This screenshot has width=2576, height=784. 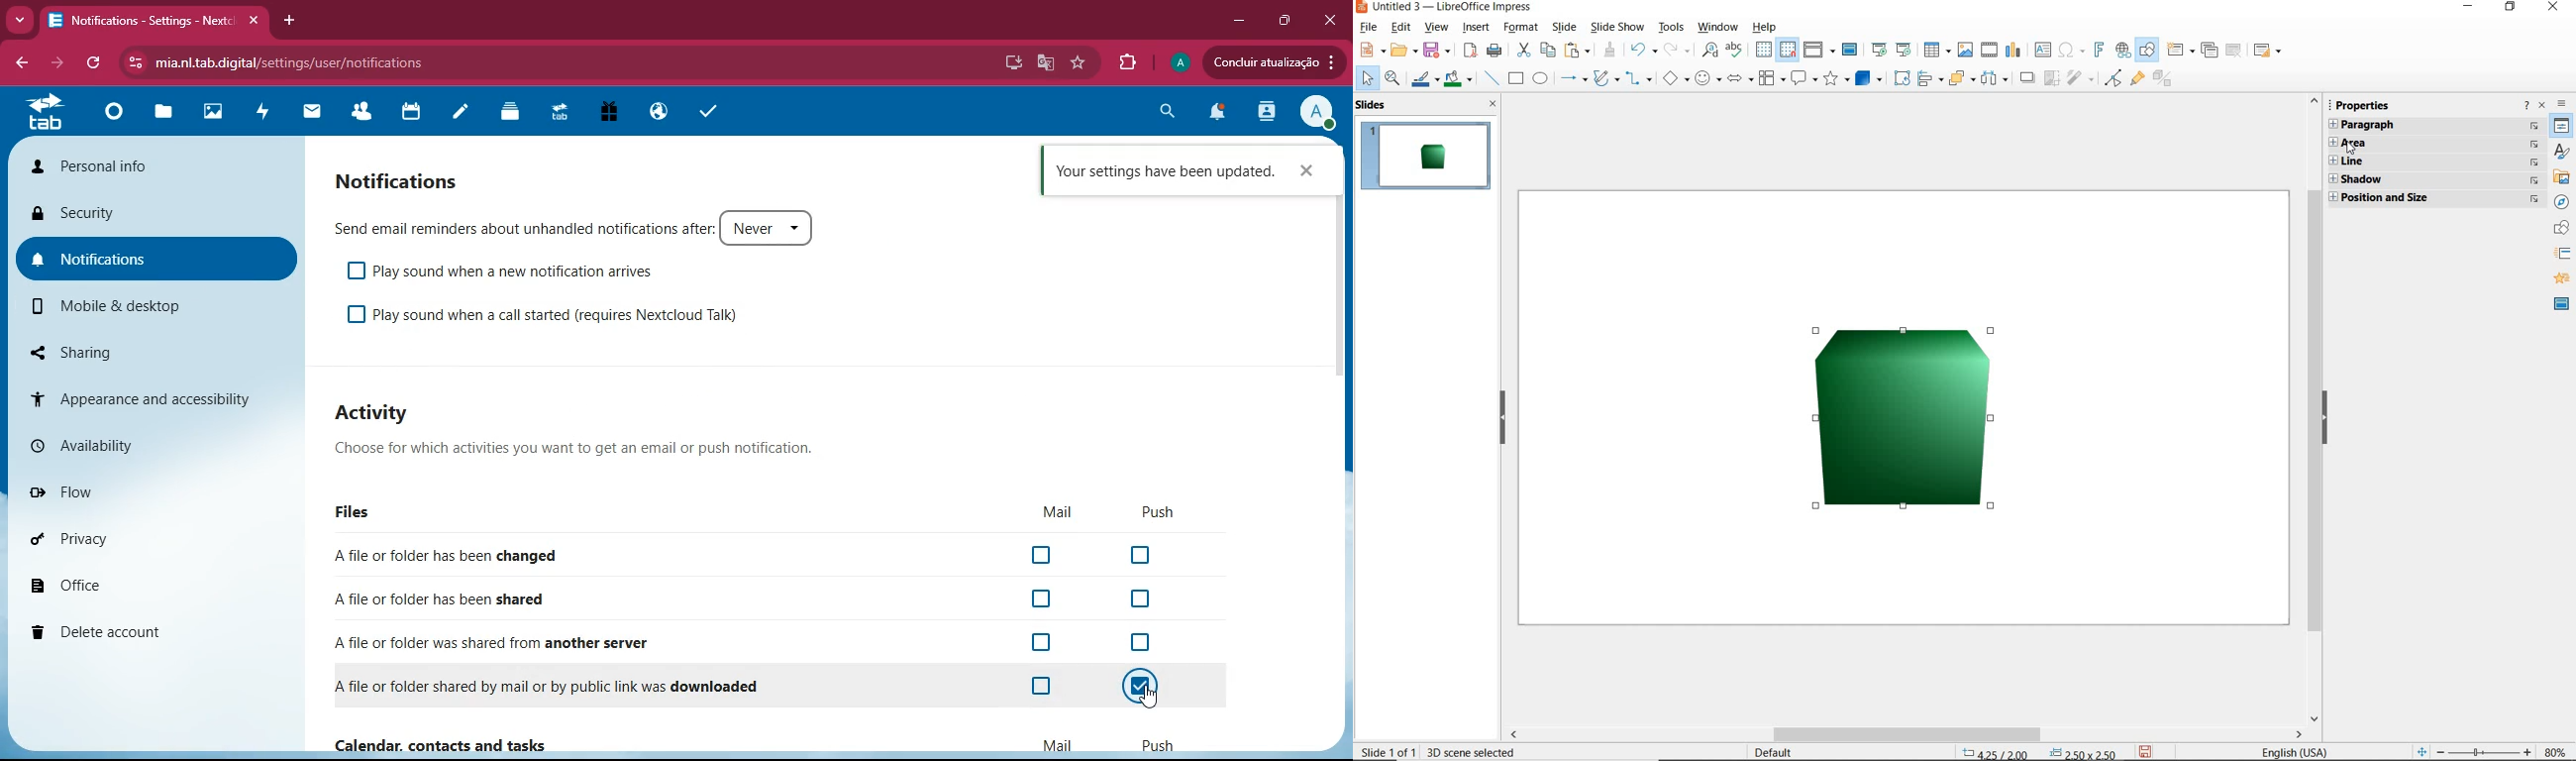 What do you see at coordinates (1459, 80) in the screenshot?
I see `fill color` at bounding box center [1459, 80].